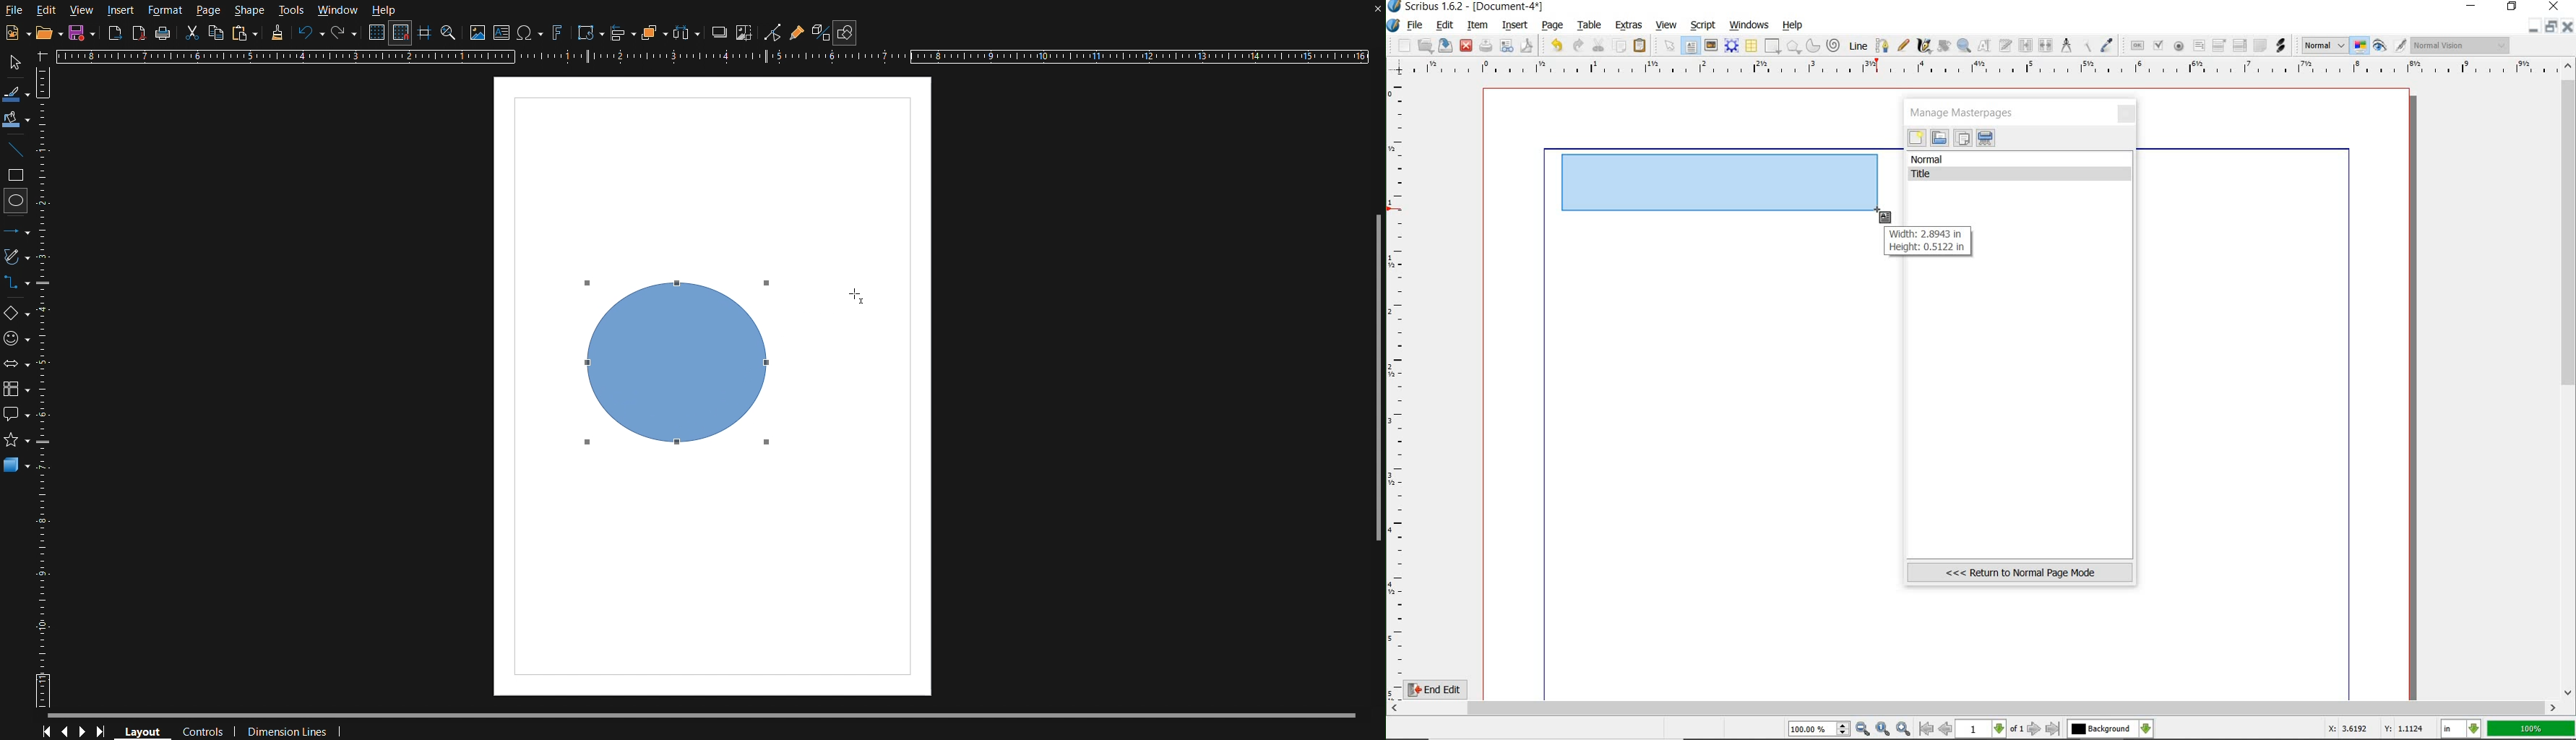 This screenshot has width=2576, height=756. Describe the element at coordinates (2361, 47) in the screenshot. I see `toggle color management` at that location.